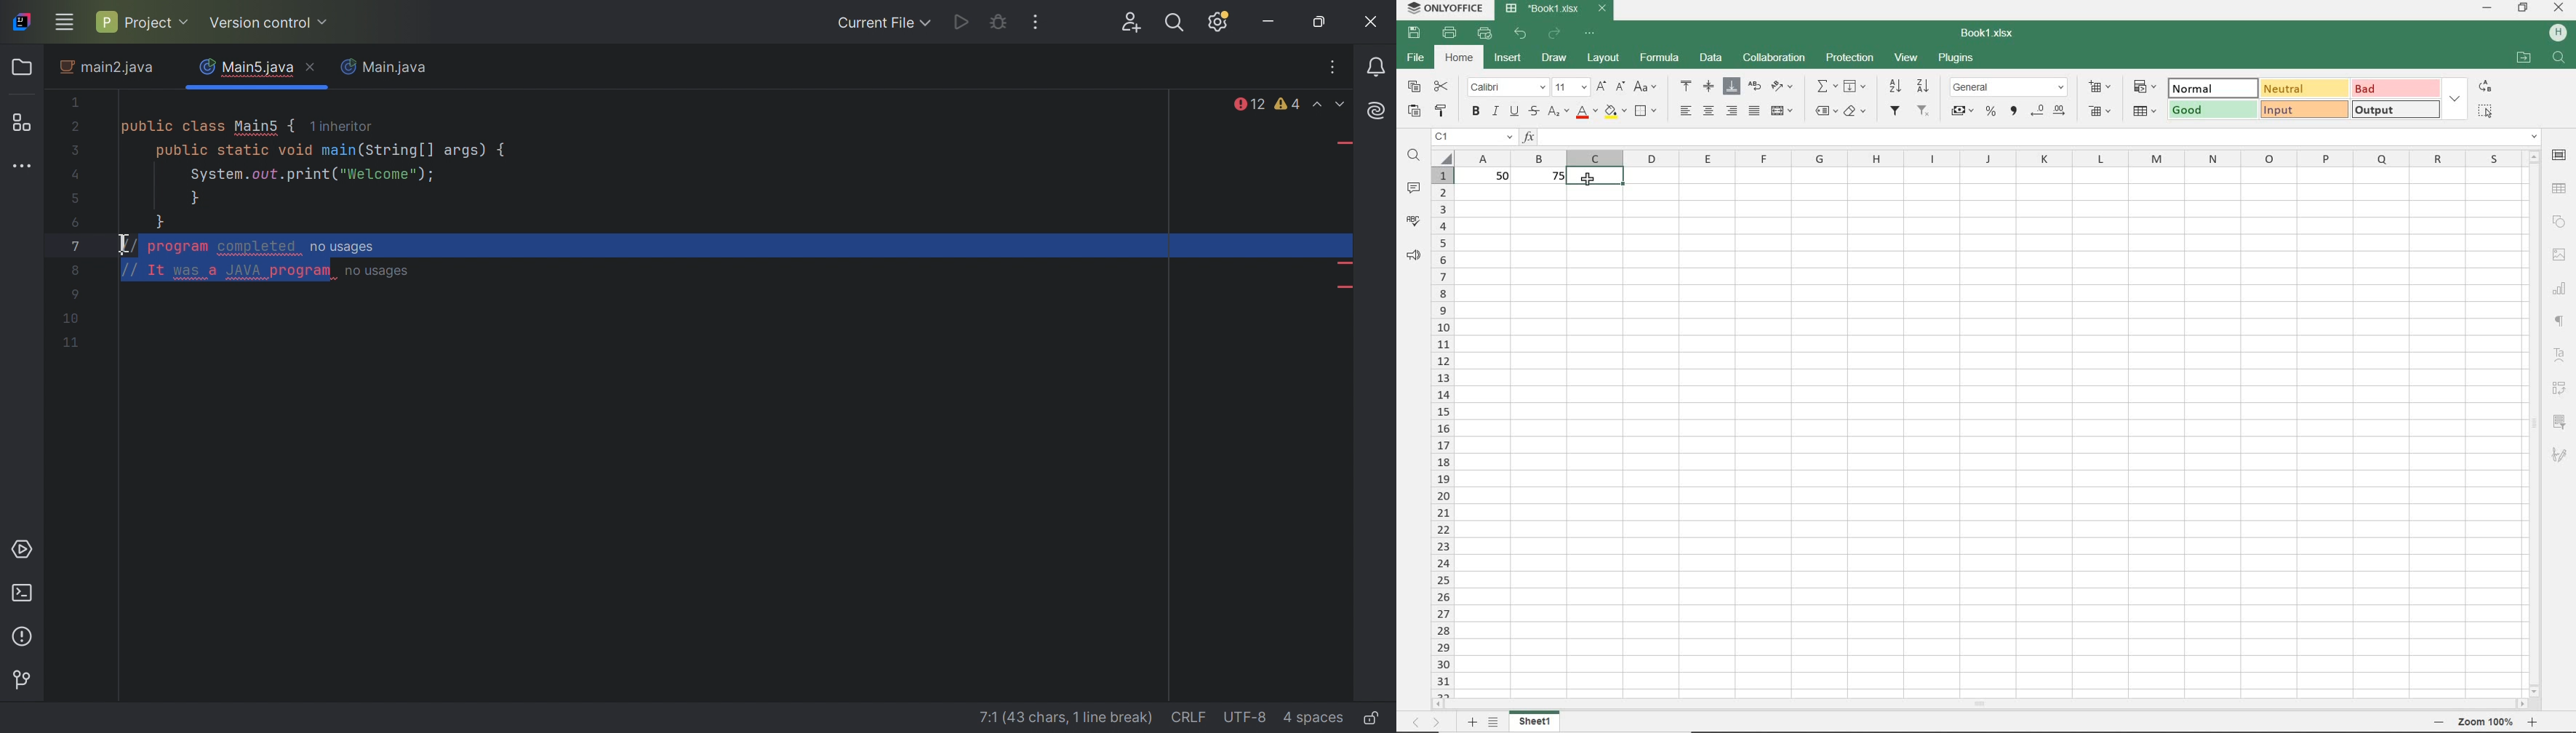 Image resolution: width=2576 pixels, height=756 pixels. I want to click on system name, so click(1443, 9).